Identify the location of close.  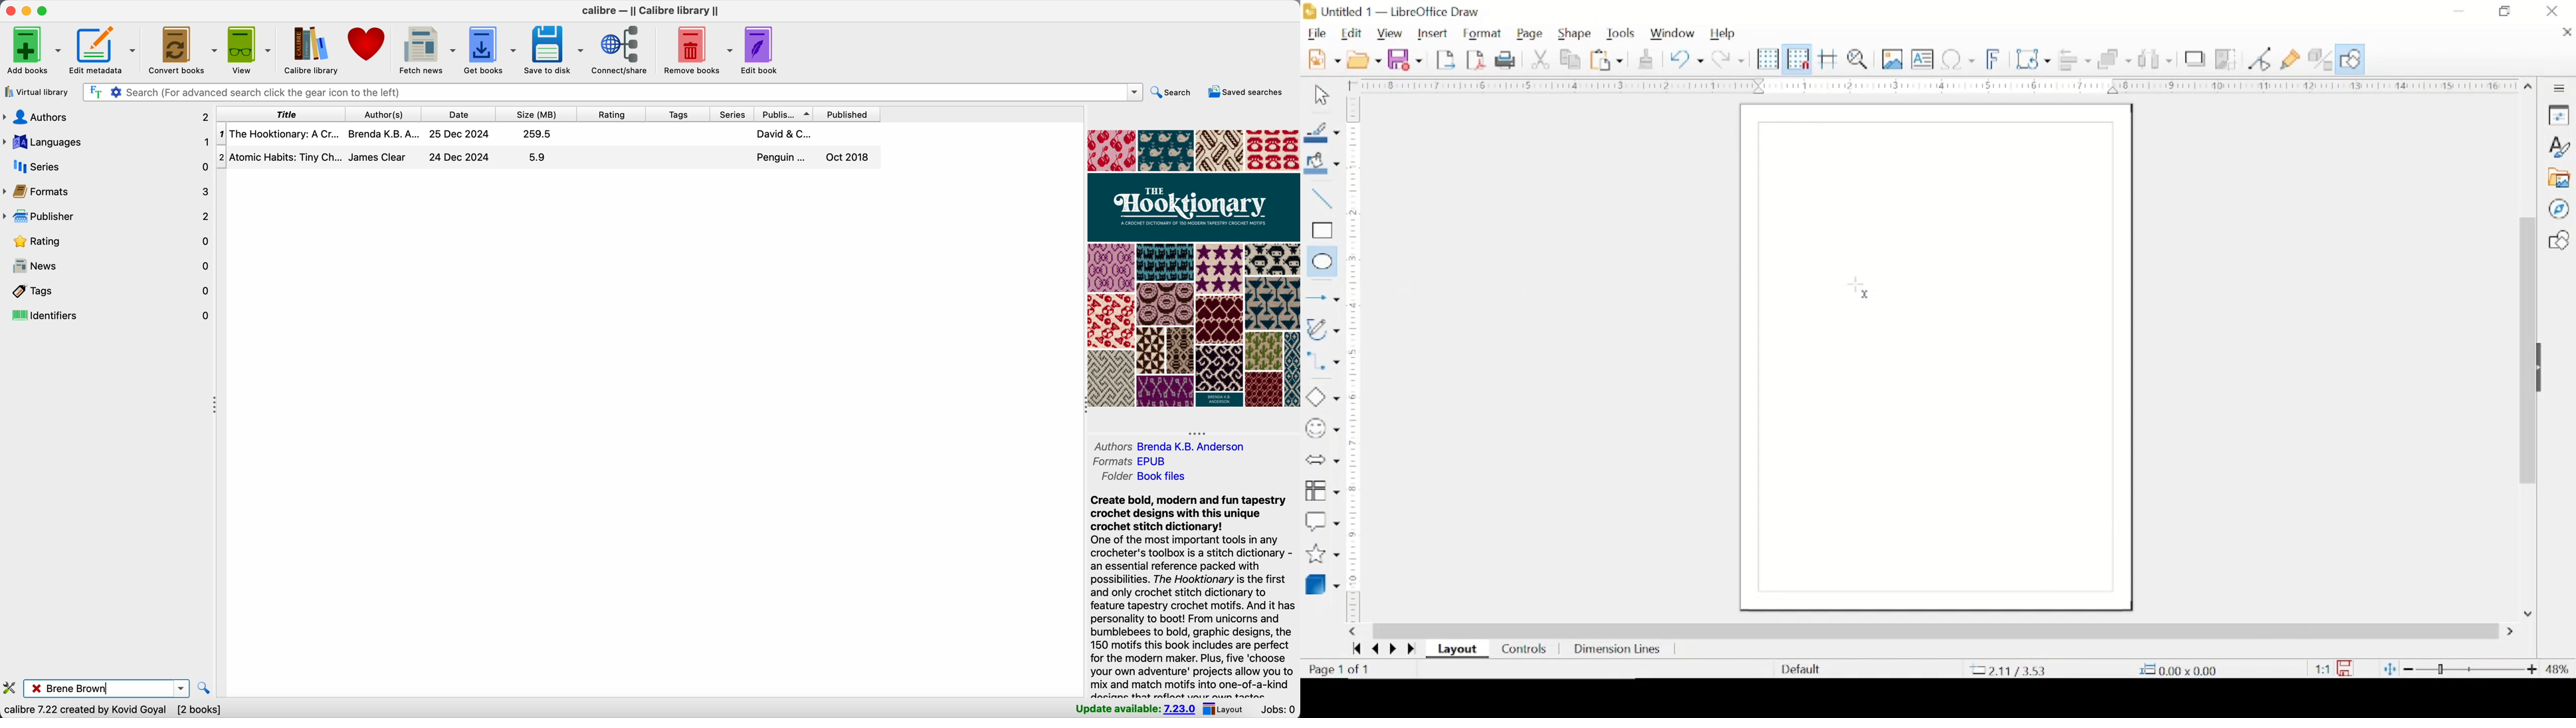
(2566, 33).